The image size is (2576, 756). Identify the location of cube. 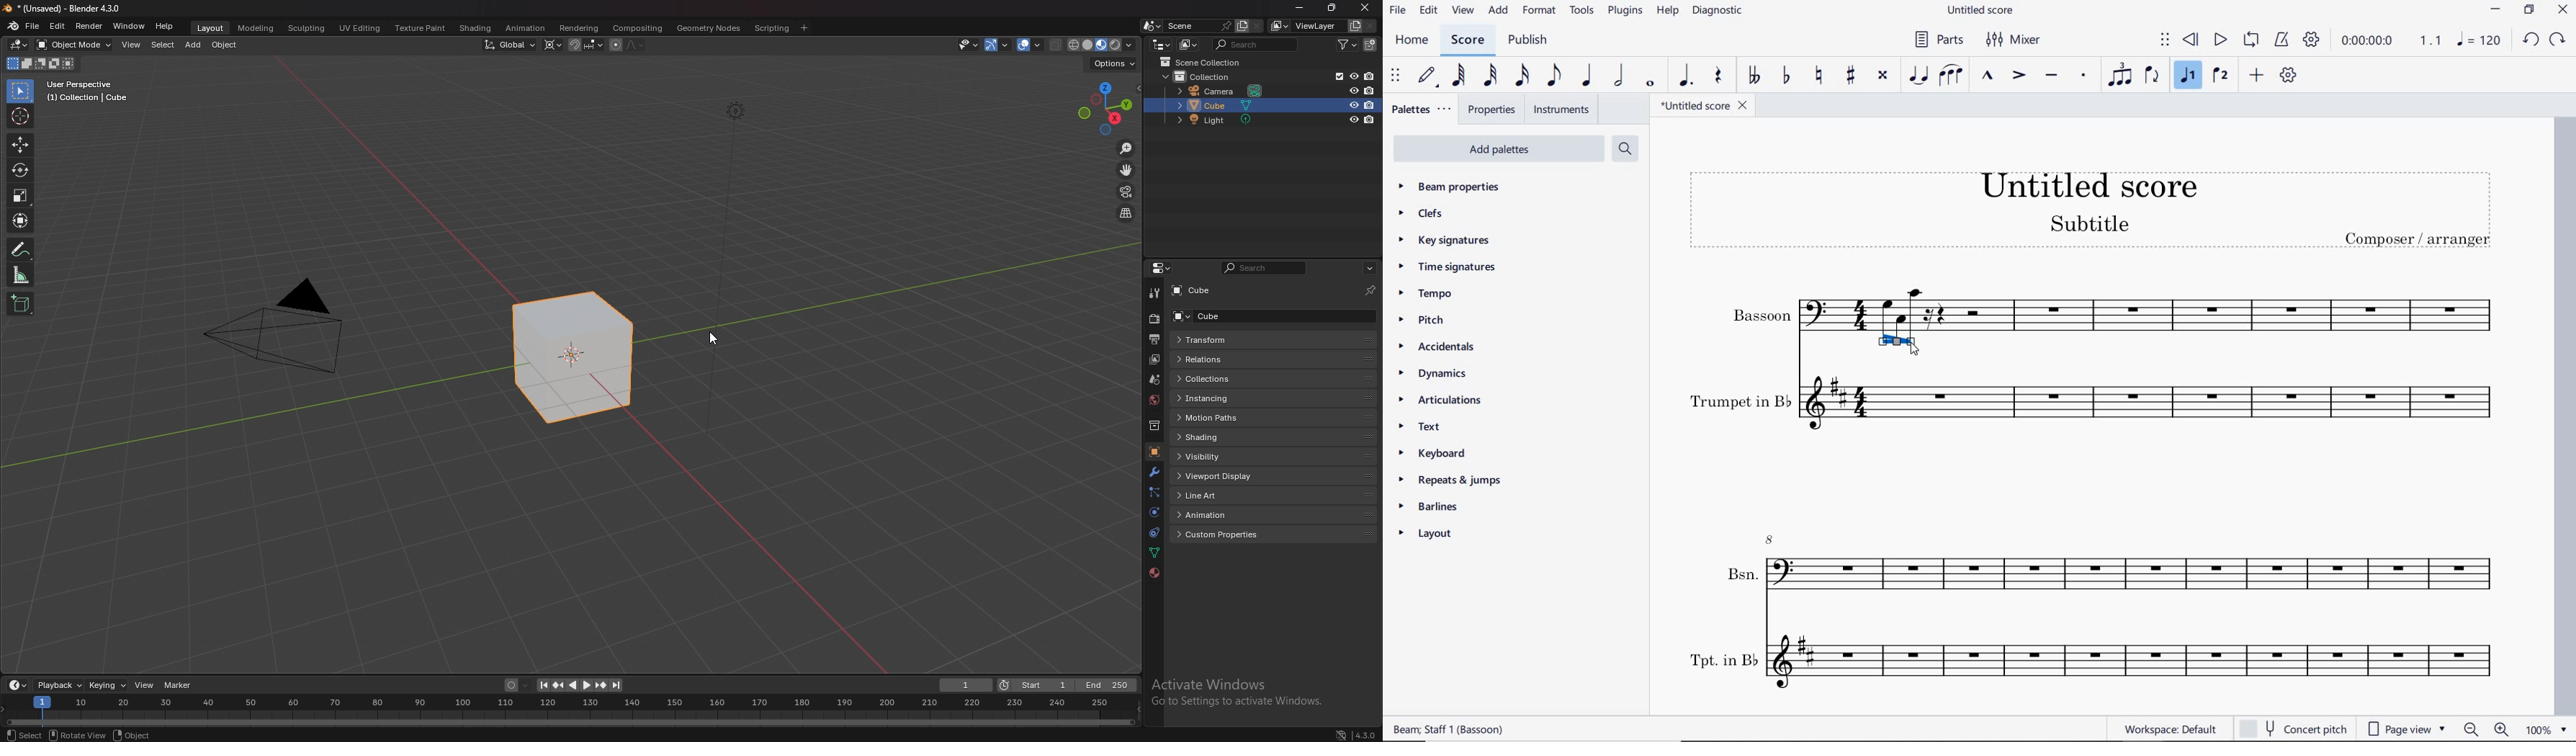
(1216, 105).